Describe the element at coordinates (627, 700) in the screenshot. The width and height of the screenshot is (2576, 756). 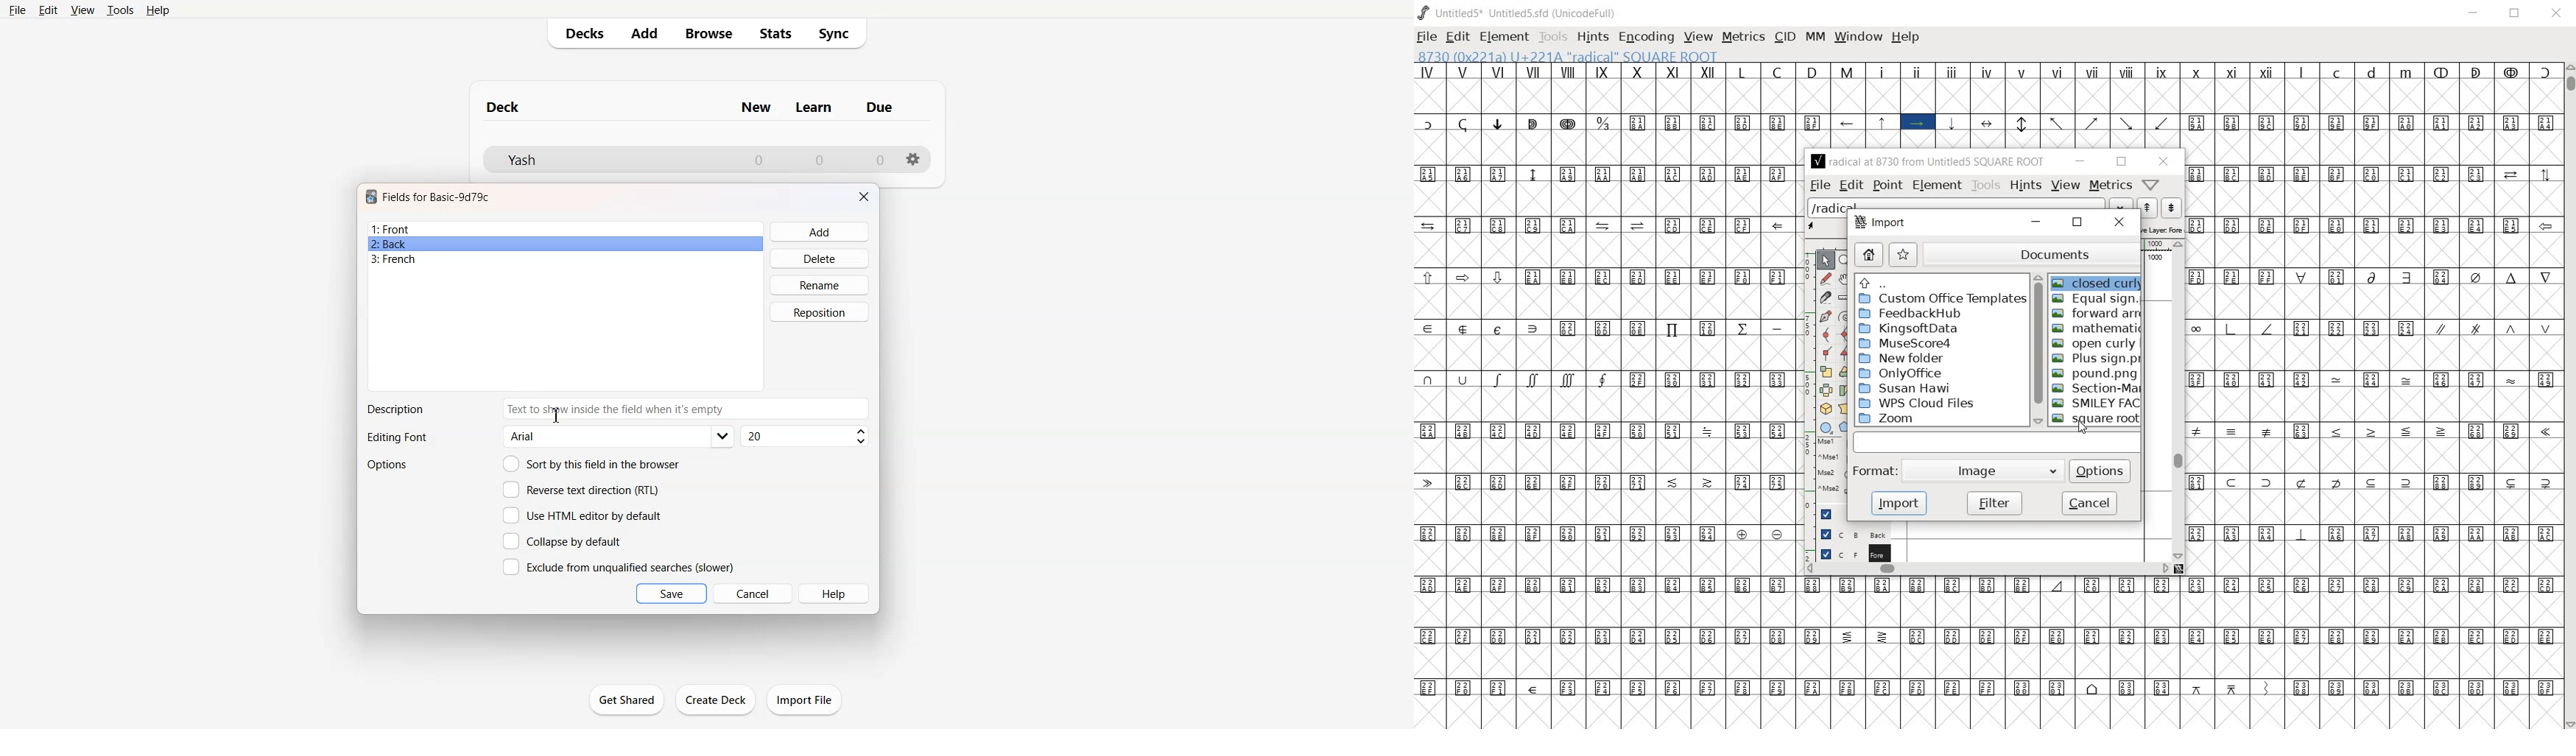
I see `Get Shared` at that location.